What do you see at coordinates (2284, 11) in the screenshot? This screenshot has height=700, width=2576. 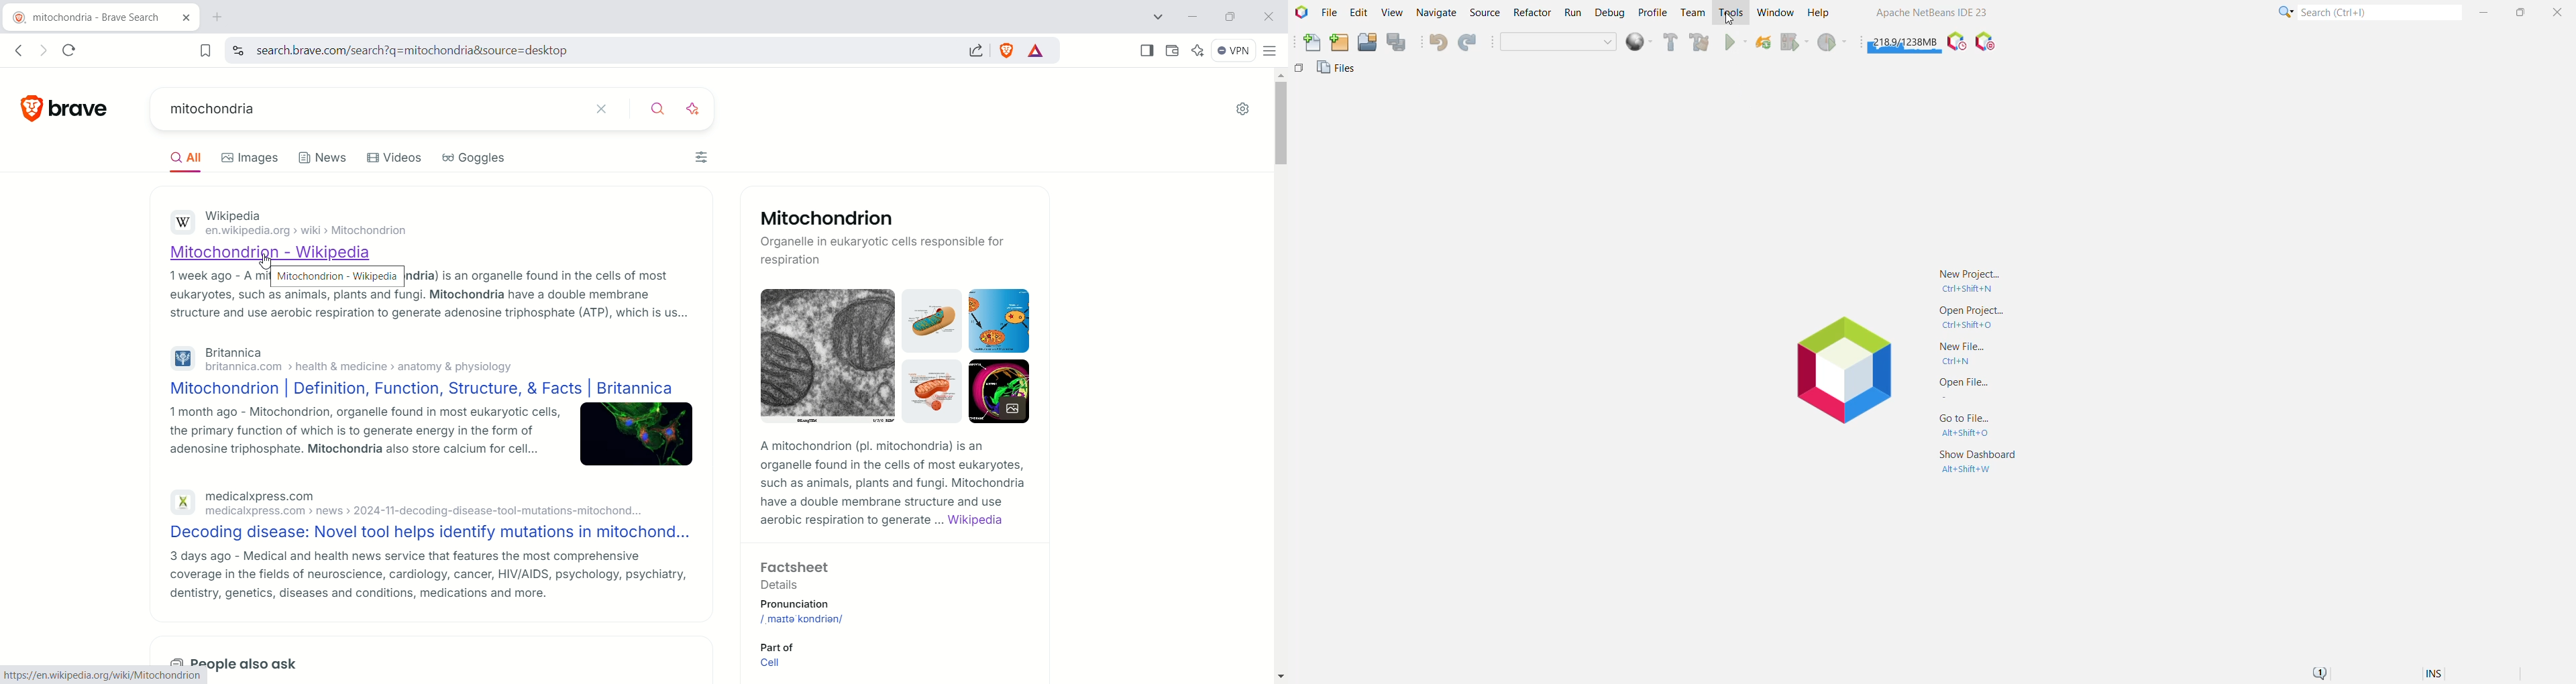 I see `Click or press Shift+F10 for Category Selection` at bounding box center [2284, 11].